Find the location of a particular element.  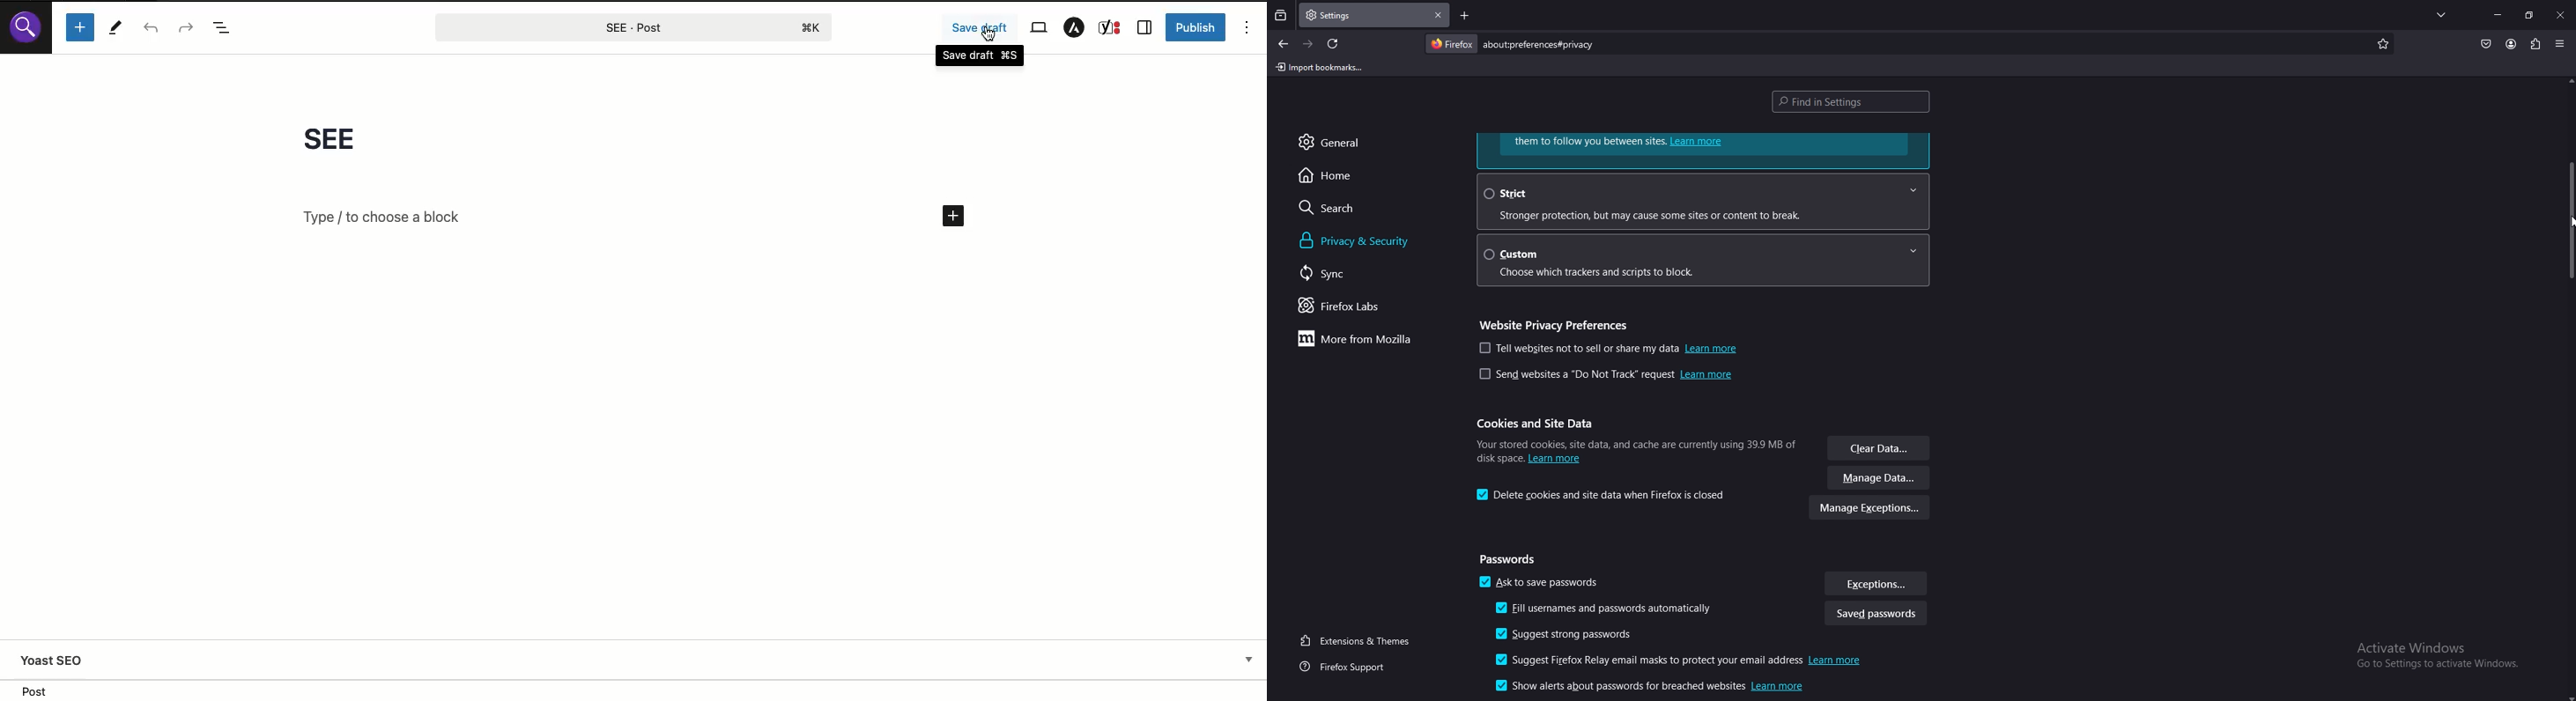

send website do not track request is located at coordinates (1605, 376).